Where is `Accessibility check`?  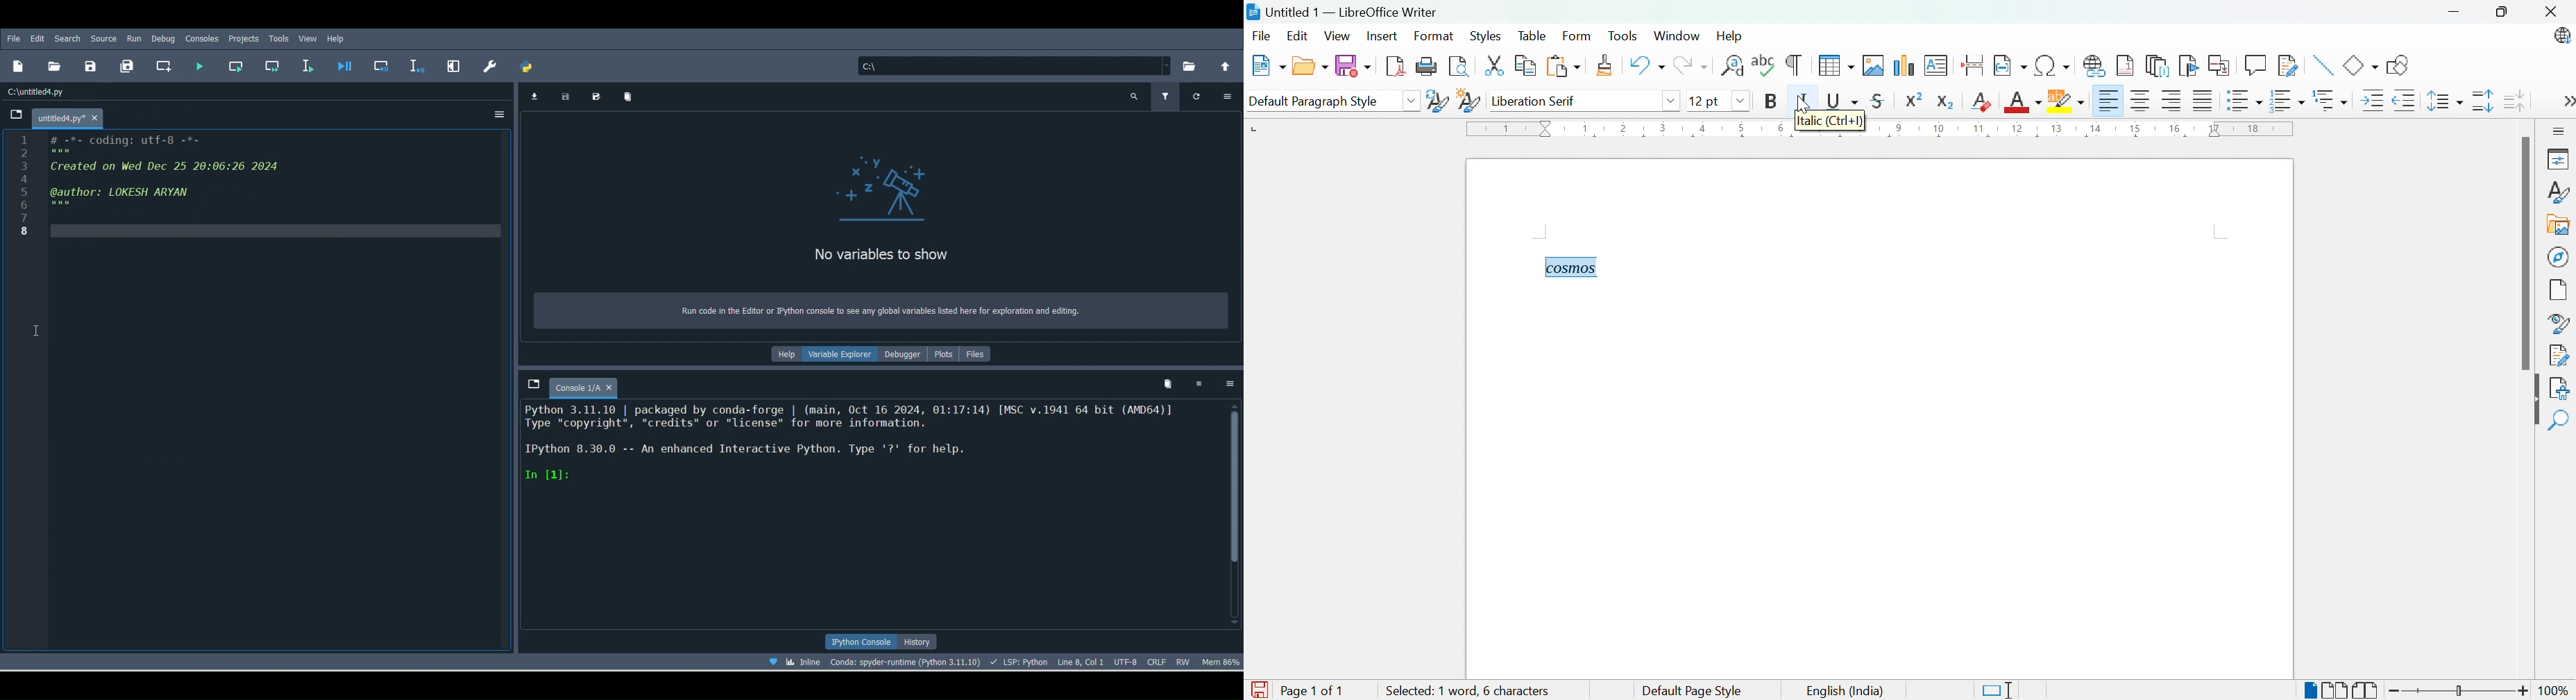
Accessibility check is located at coordinates (2562, 390).